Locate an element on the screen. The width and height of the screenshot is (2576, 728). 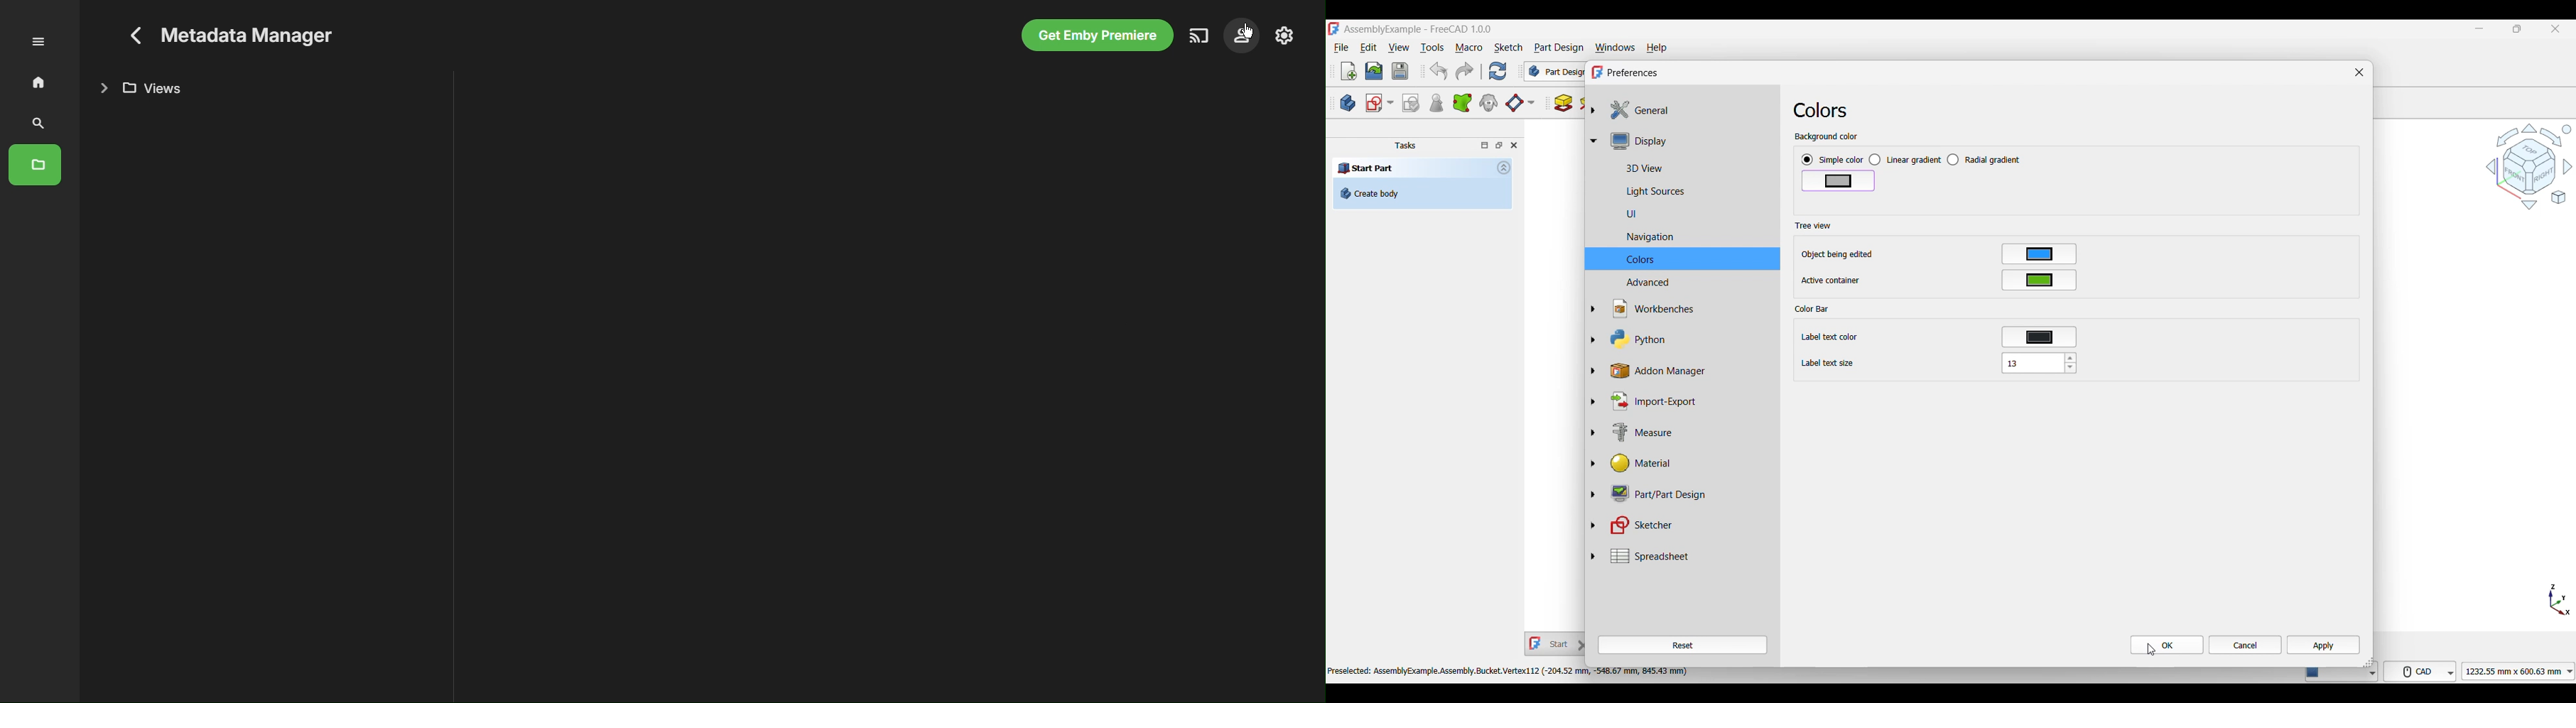
Axis navigation is located at coordinates (2560, 600).